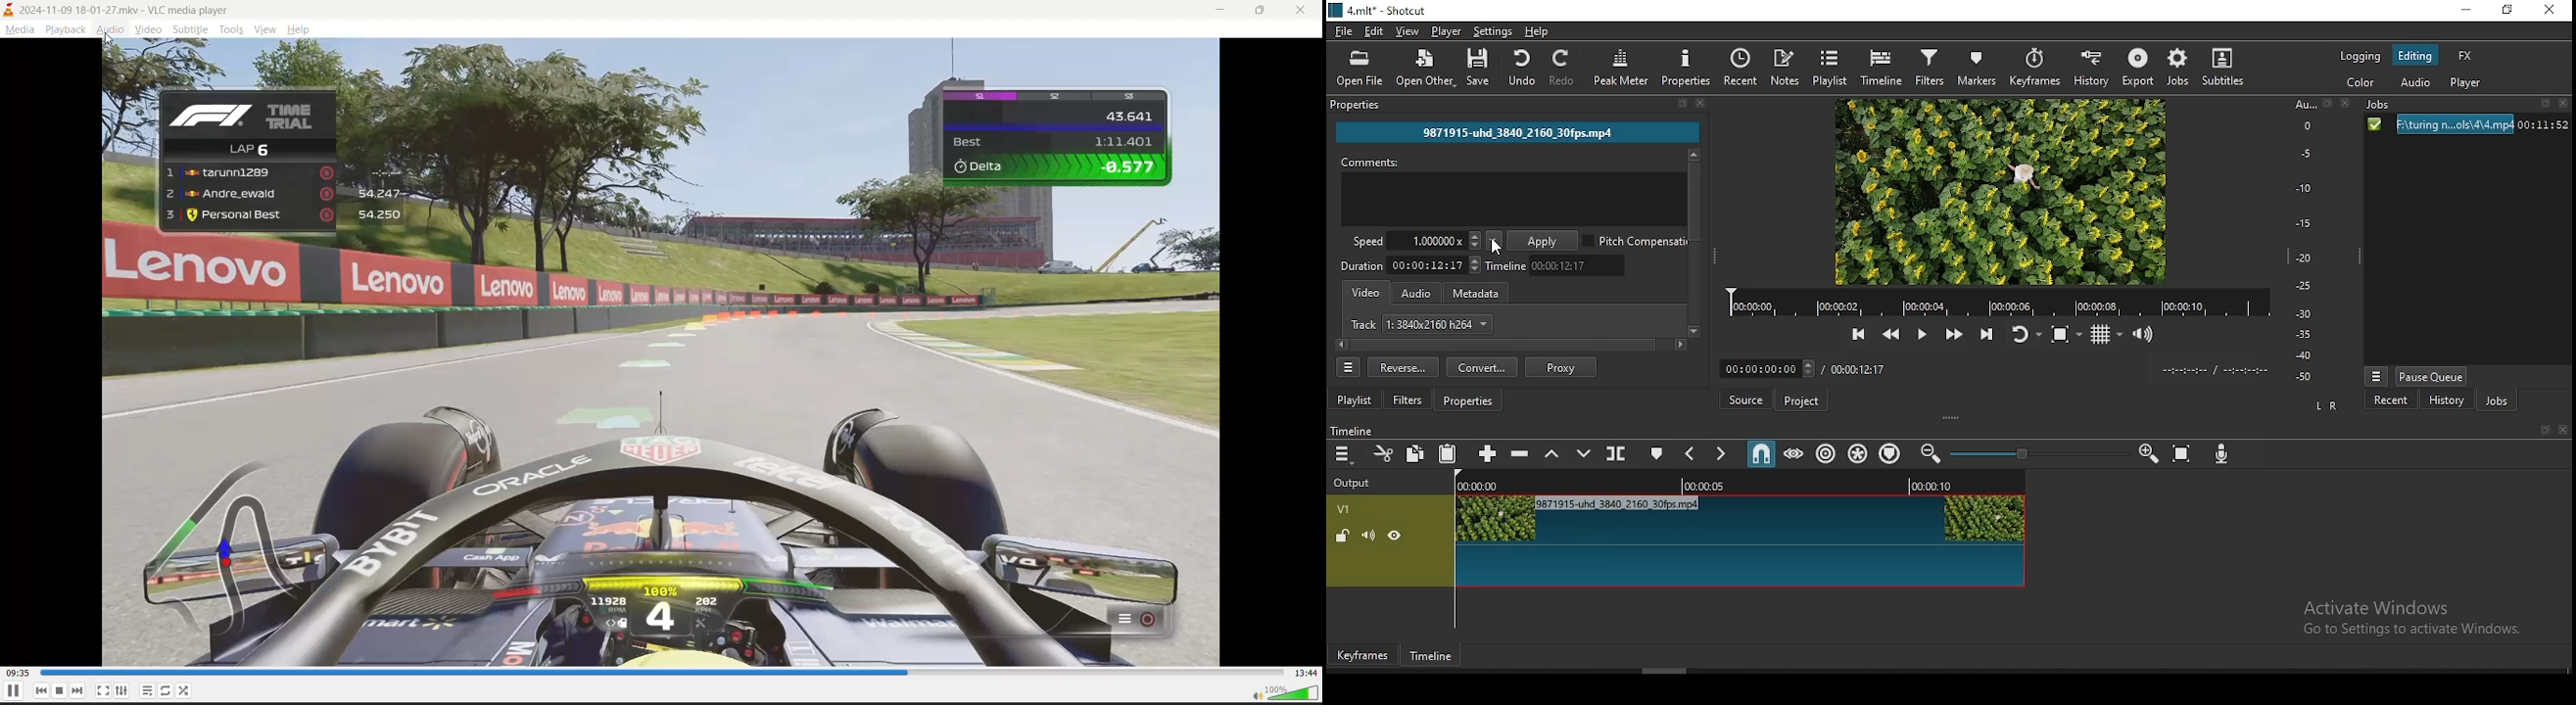  What do you see at coordinates (147, 30) in the screenshot?
I see `video` at bounding box center [147, 30].